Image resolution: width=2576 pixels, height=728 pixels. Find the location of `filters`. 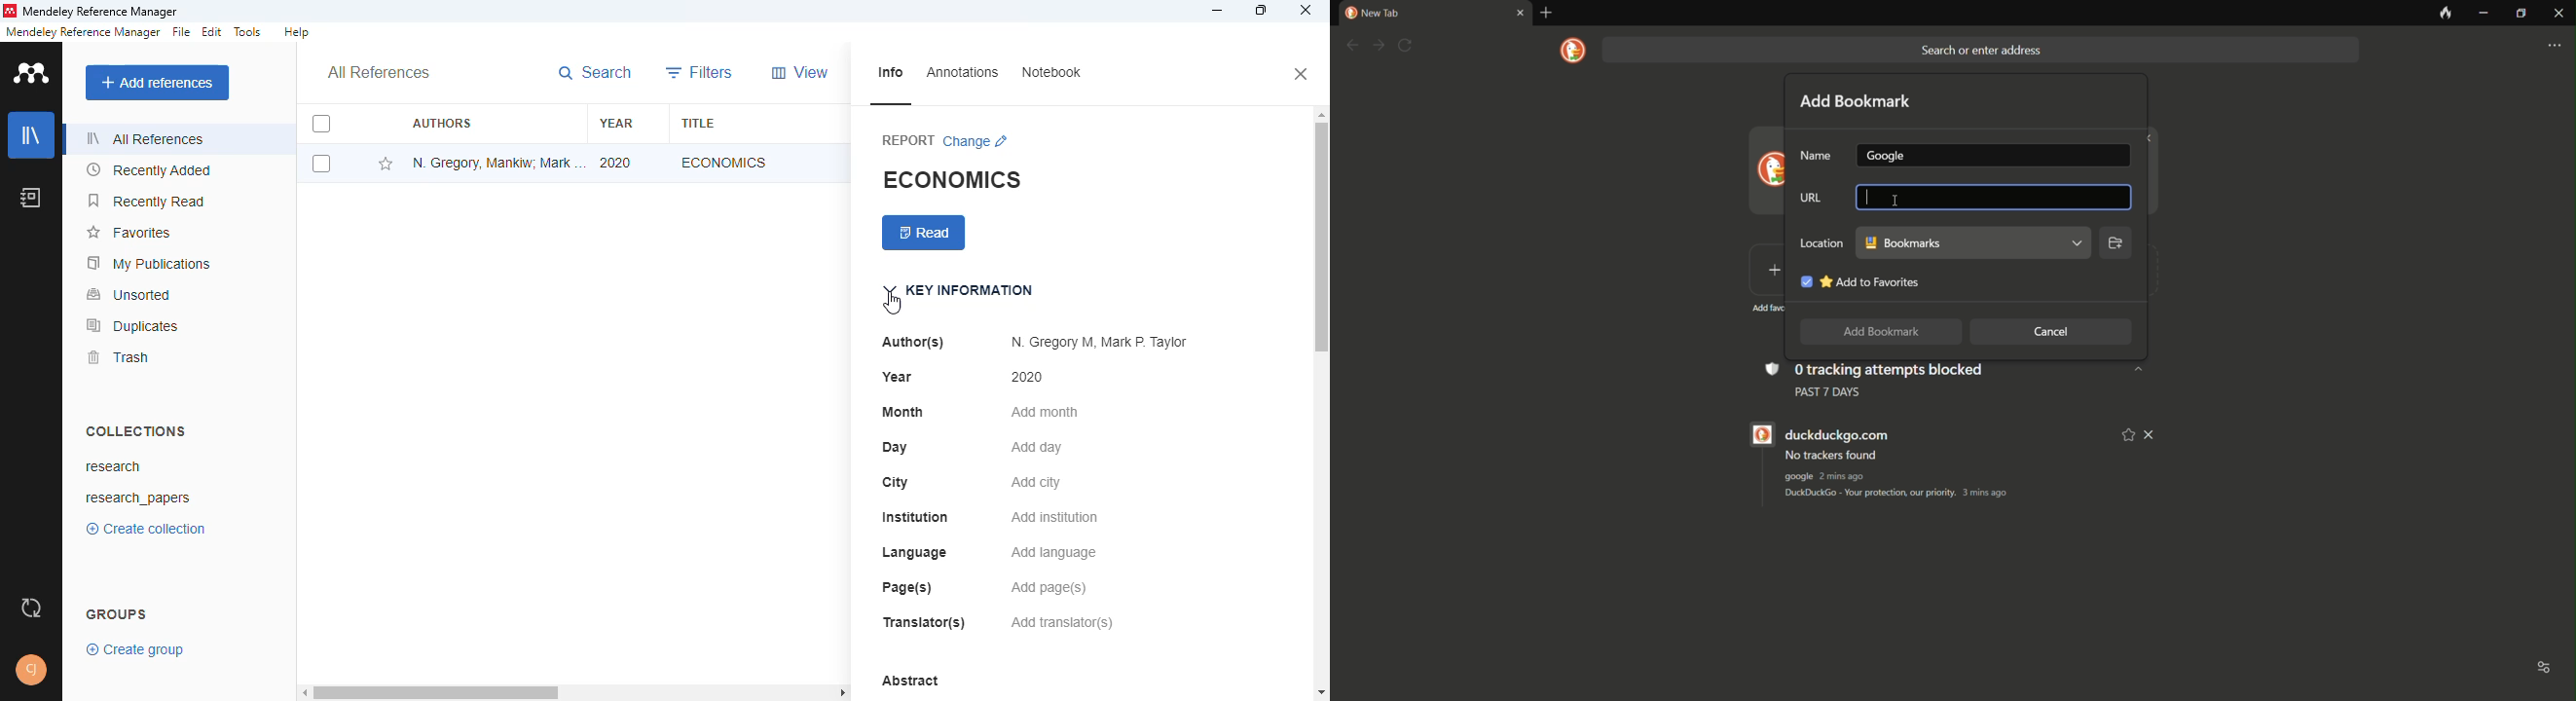

filters is located at coordinates (700, 73).